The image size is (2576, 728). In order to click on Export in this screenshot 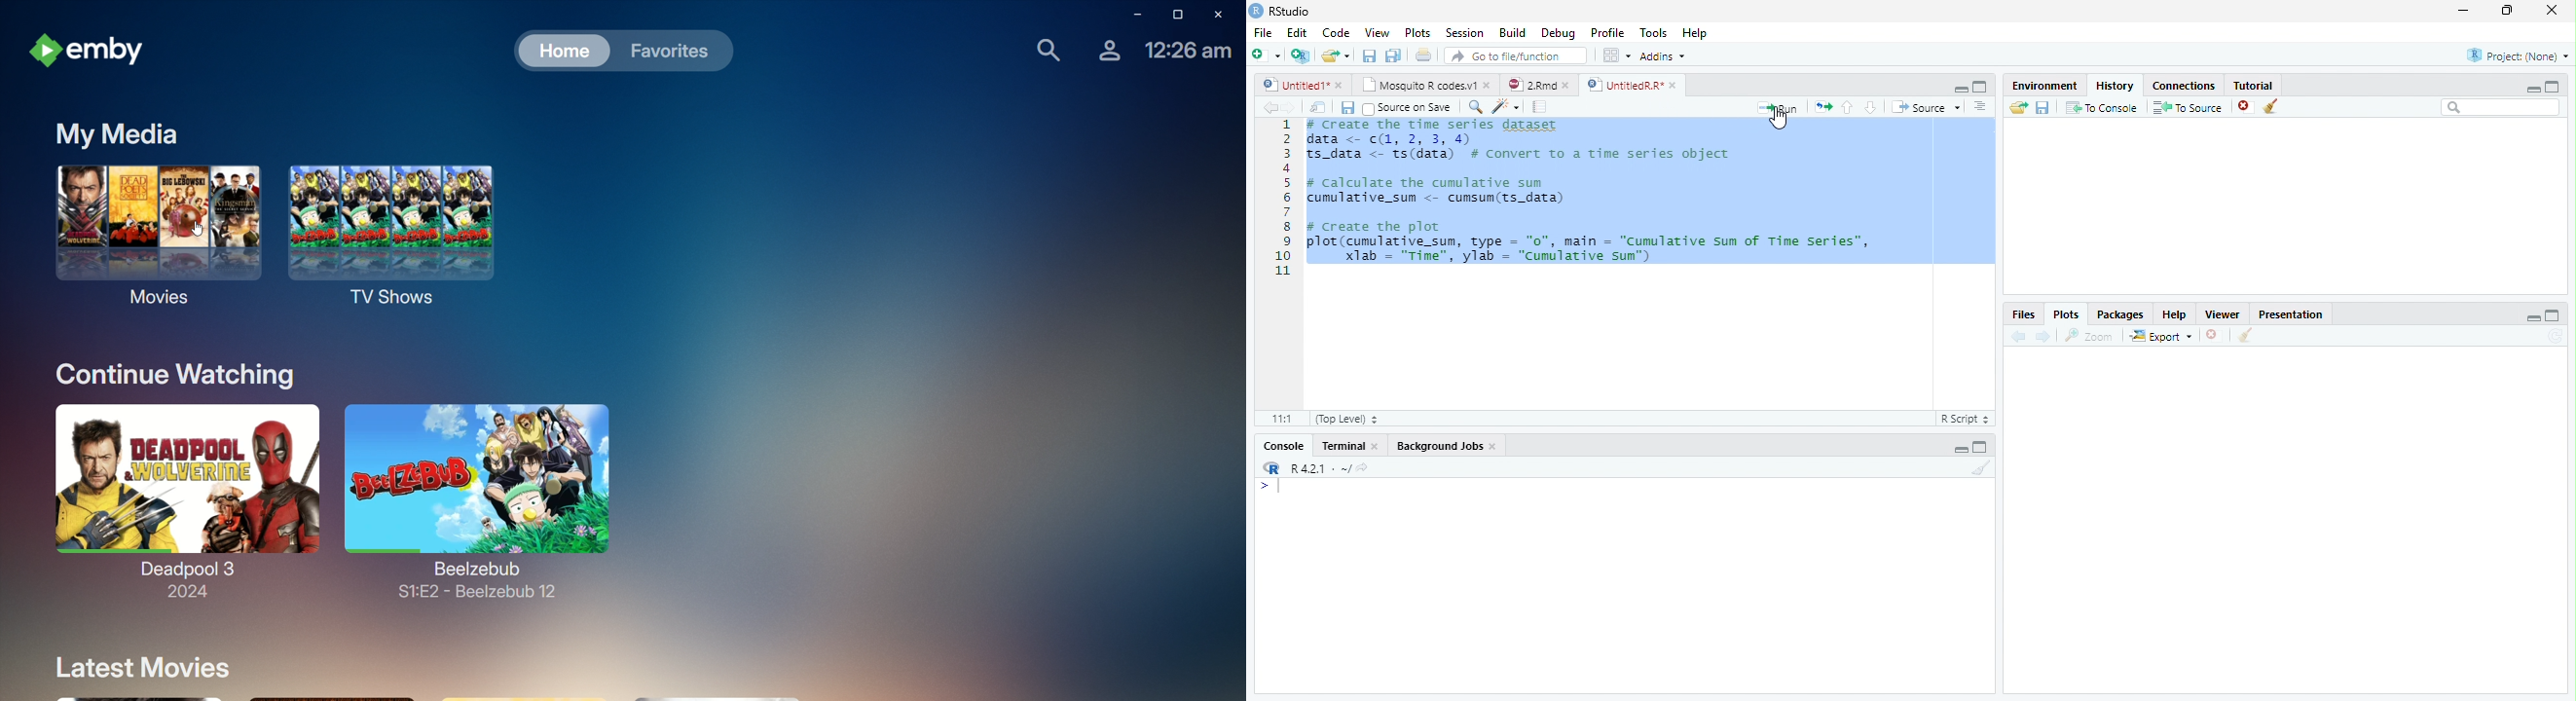, I will do `click(2160, 338)`.